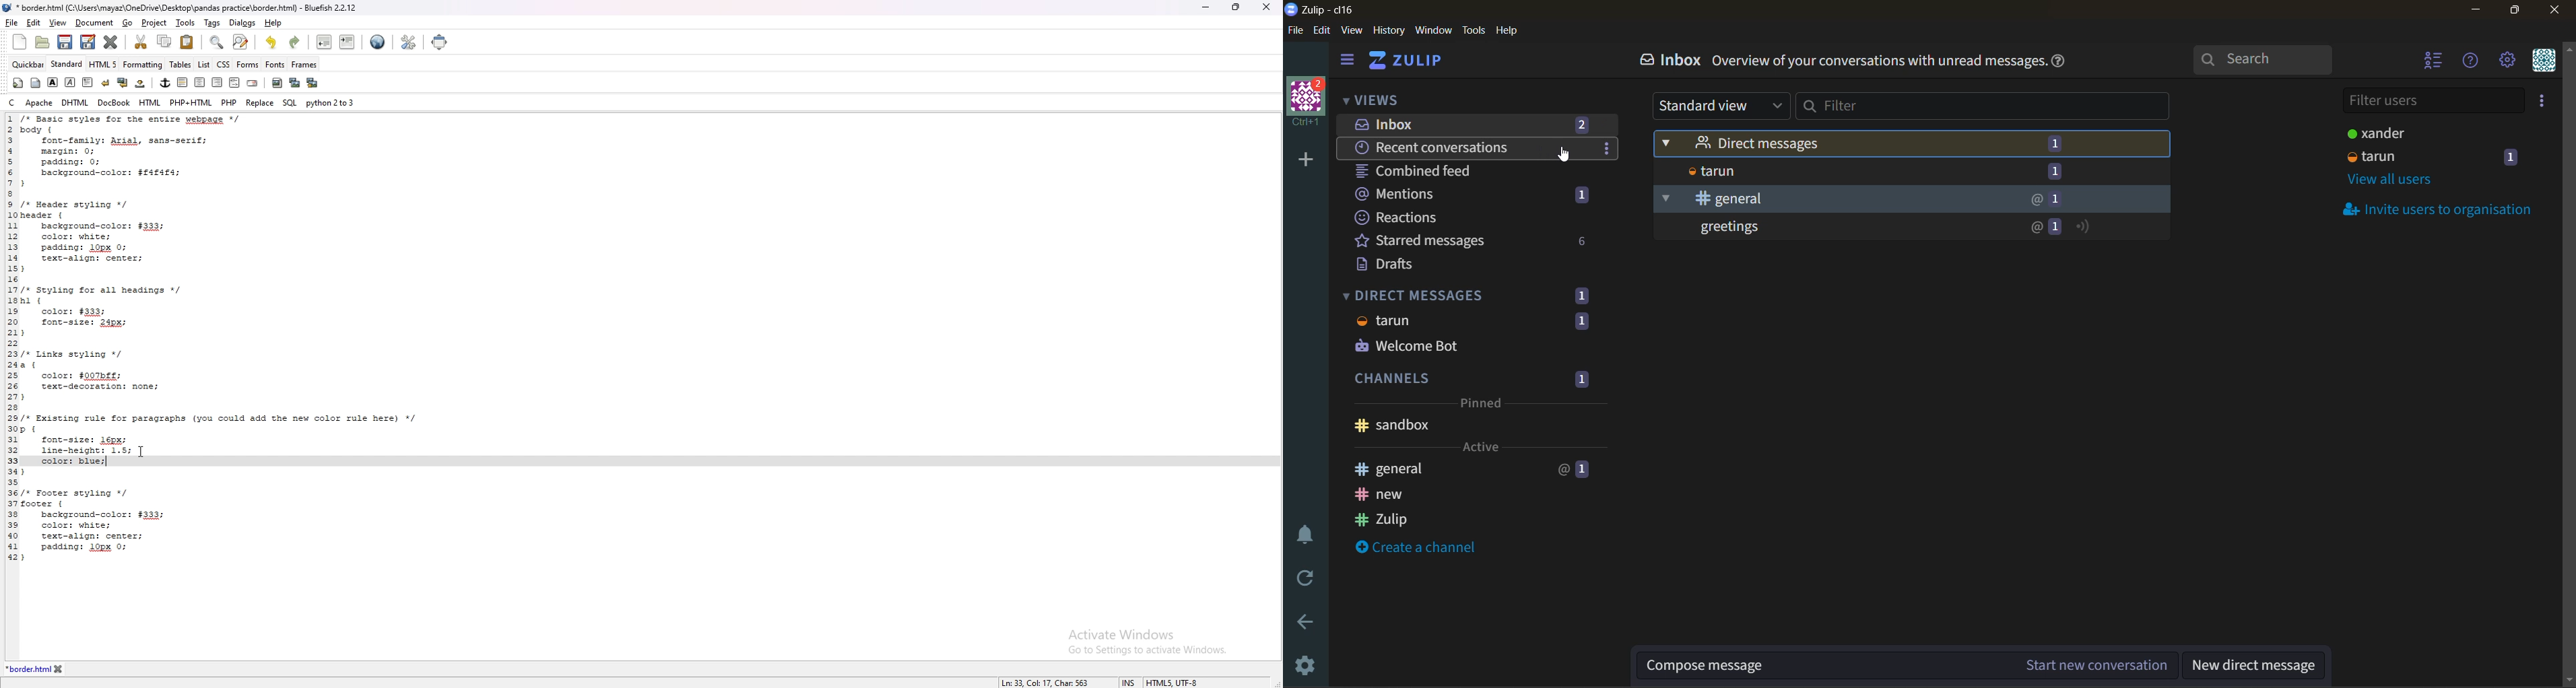 This screenshot has width=2576, height=700. I want to click on hide user list, so click(2437, 61).